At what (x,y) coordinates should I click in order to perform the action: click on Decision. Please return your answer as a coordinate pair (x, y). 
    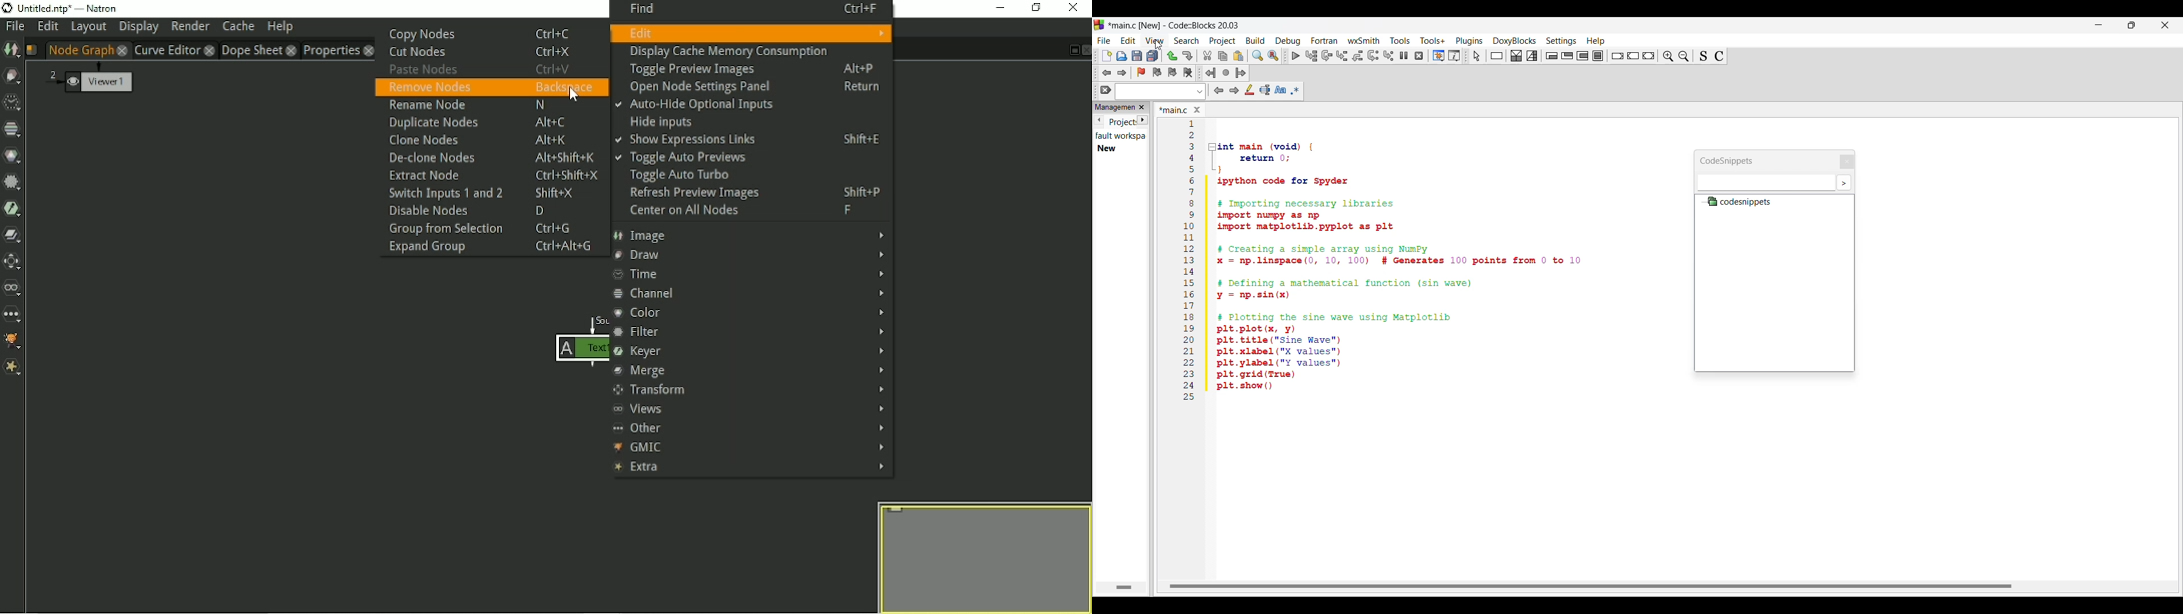
    Looking at the image, I should click on (1516, 56).